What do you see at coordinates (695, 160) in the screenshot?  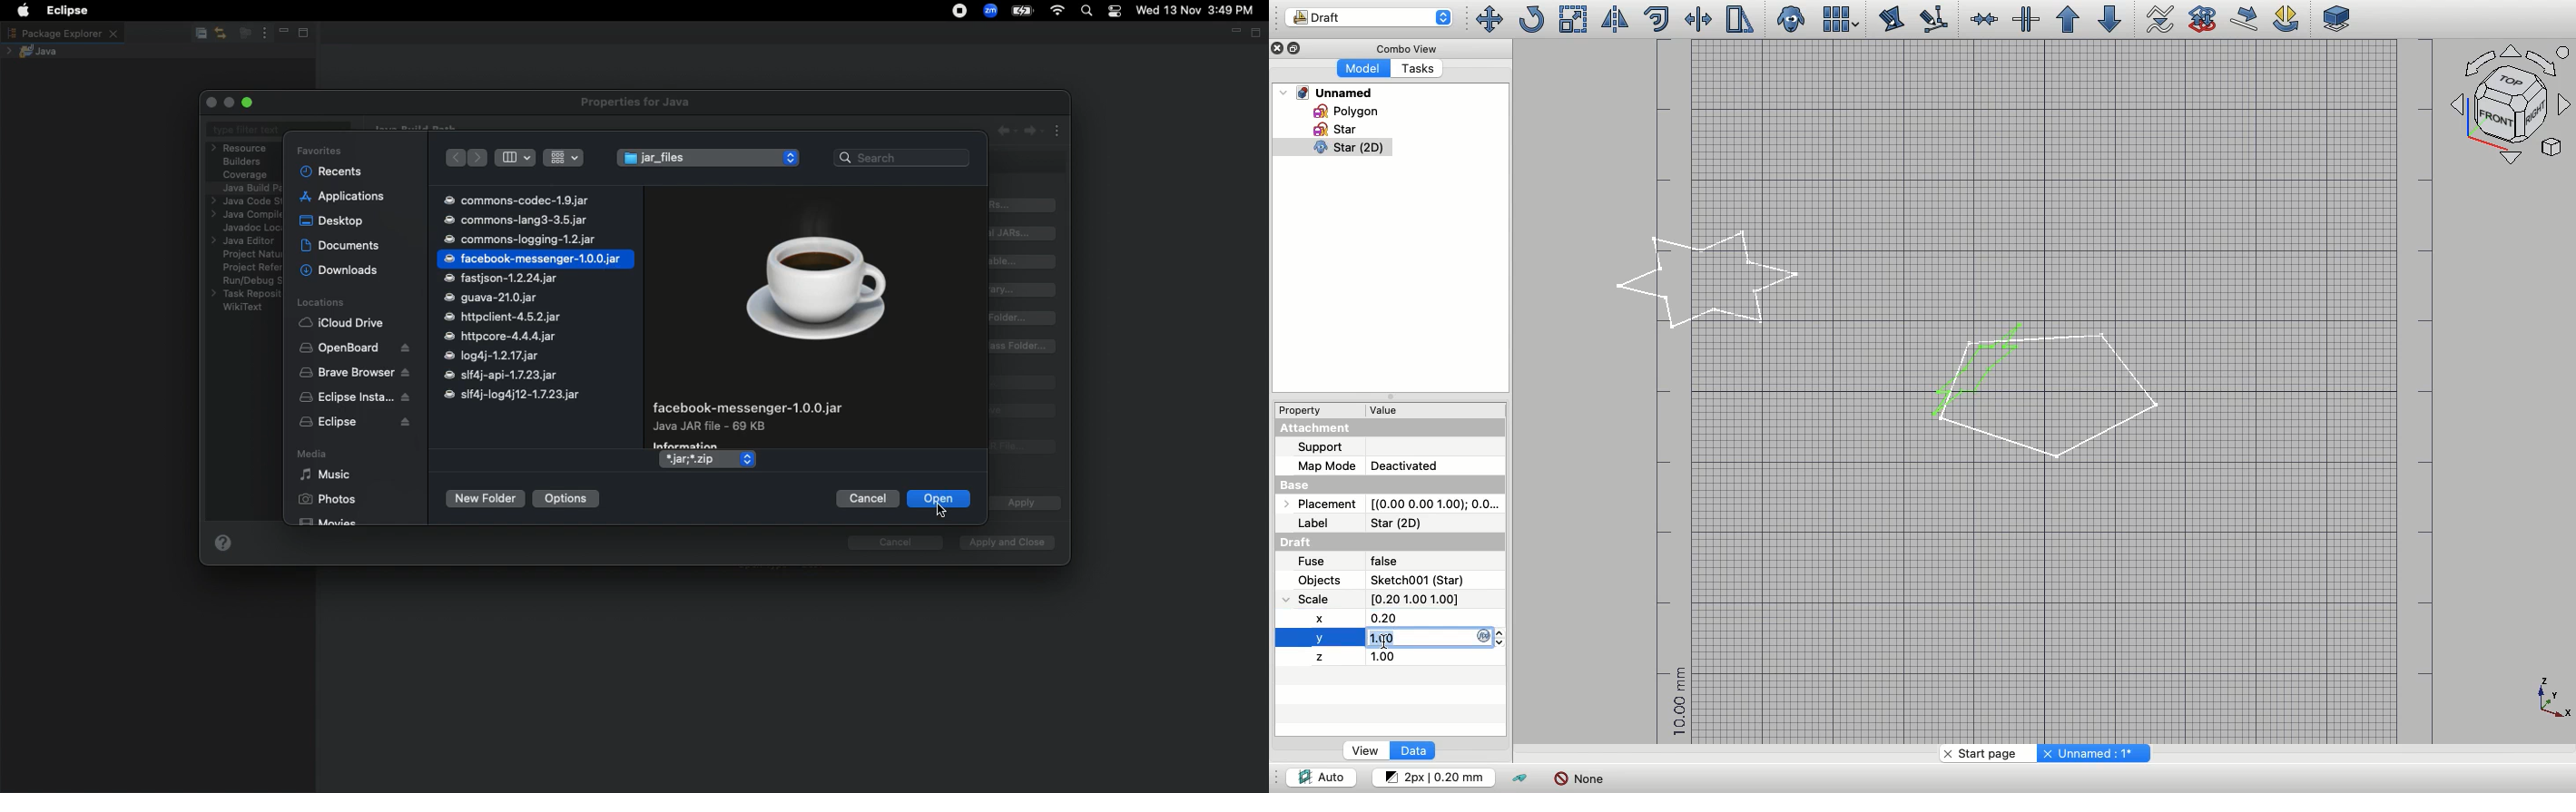 I see `JAR files` at bounding box center [695, 160].